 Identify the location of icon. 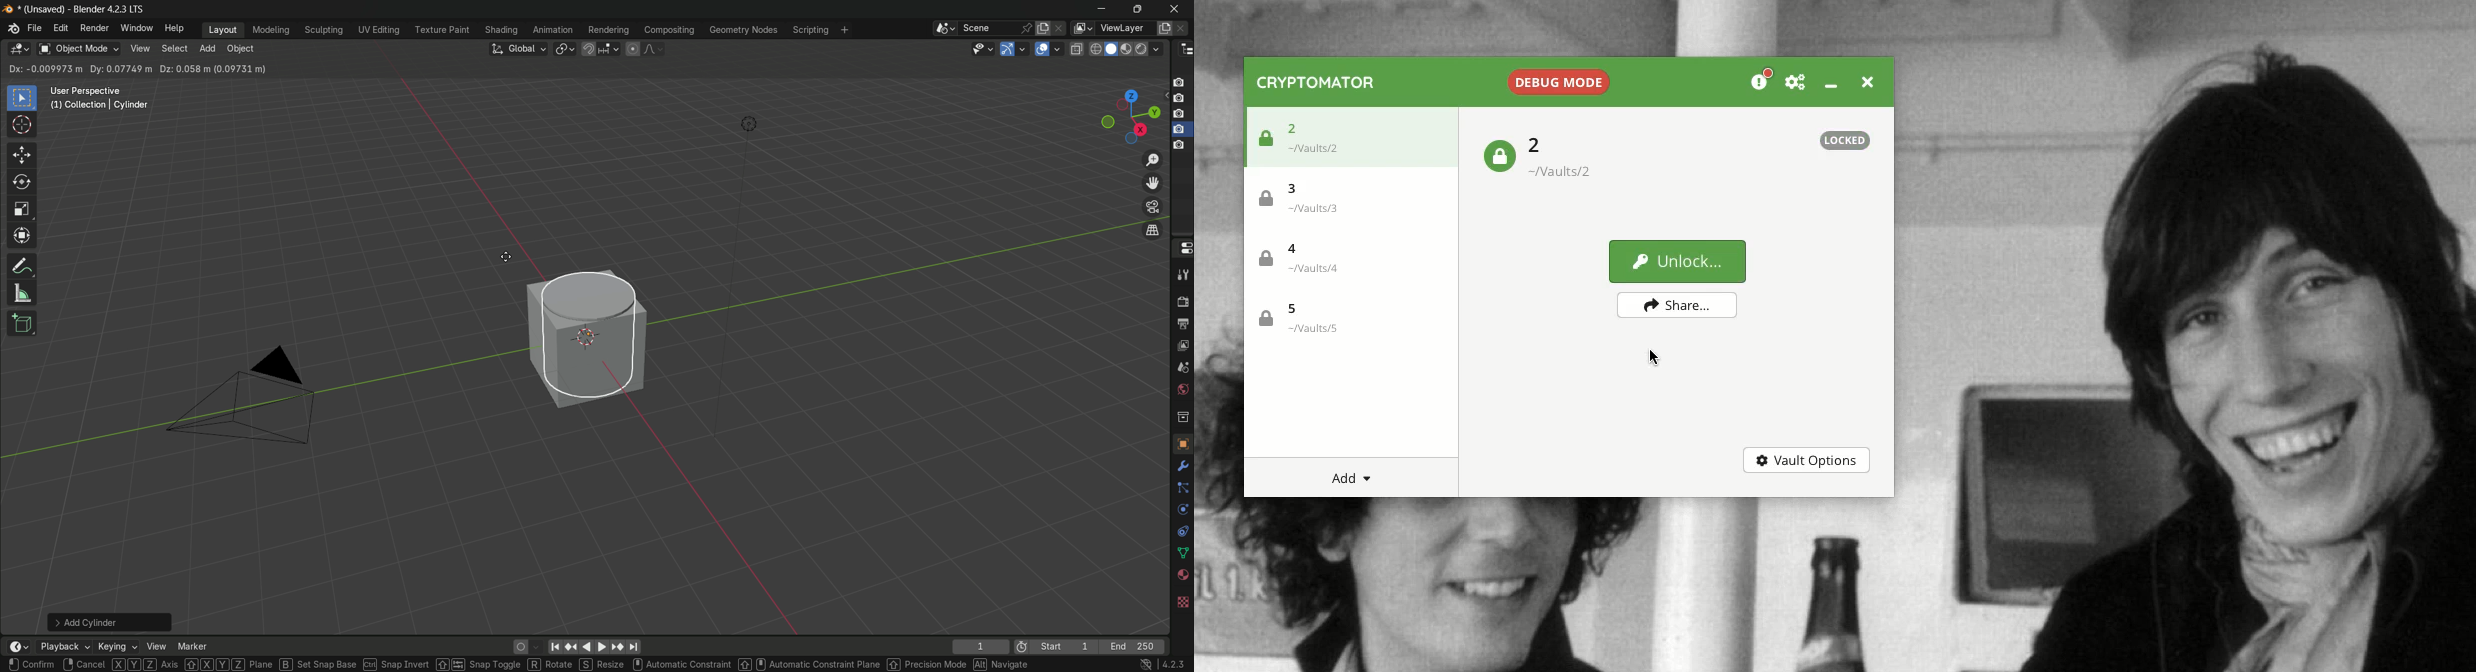
(1182, 488).